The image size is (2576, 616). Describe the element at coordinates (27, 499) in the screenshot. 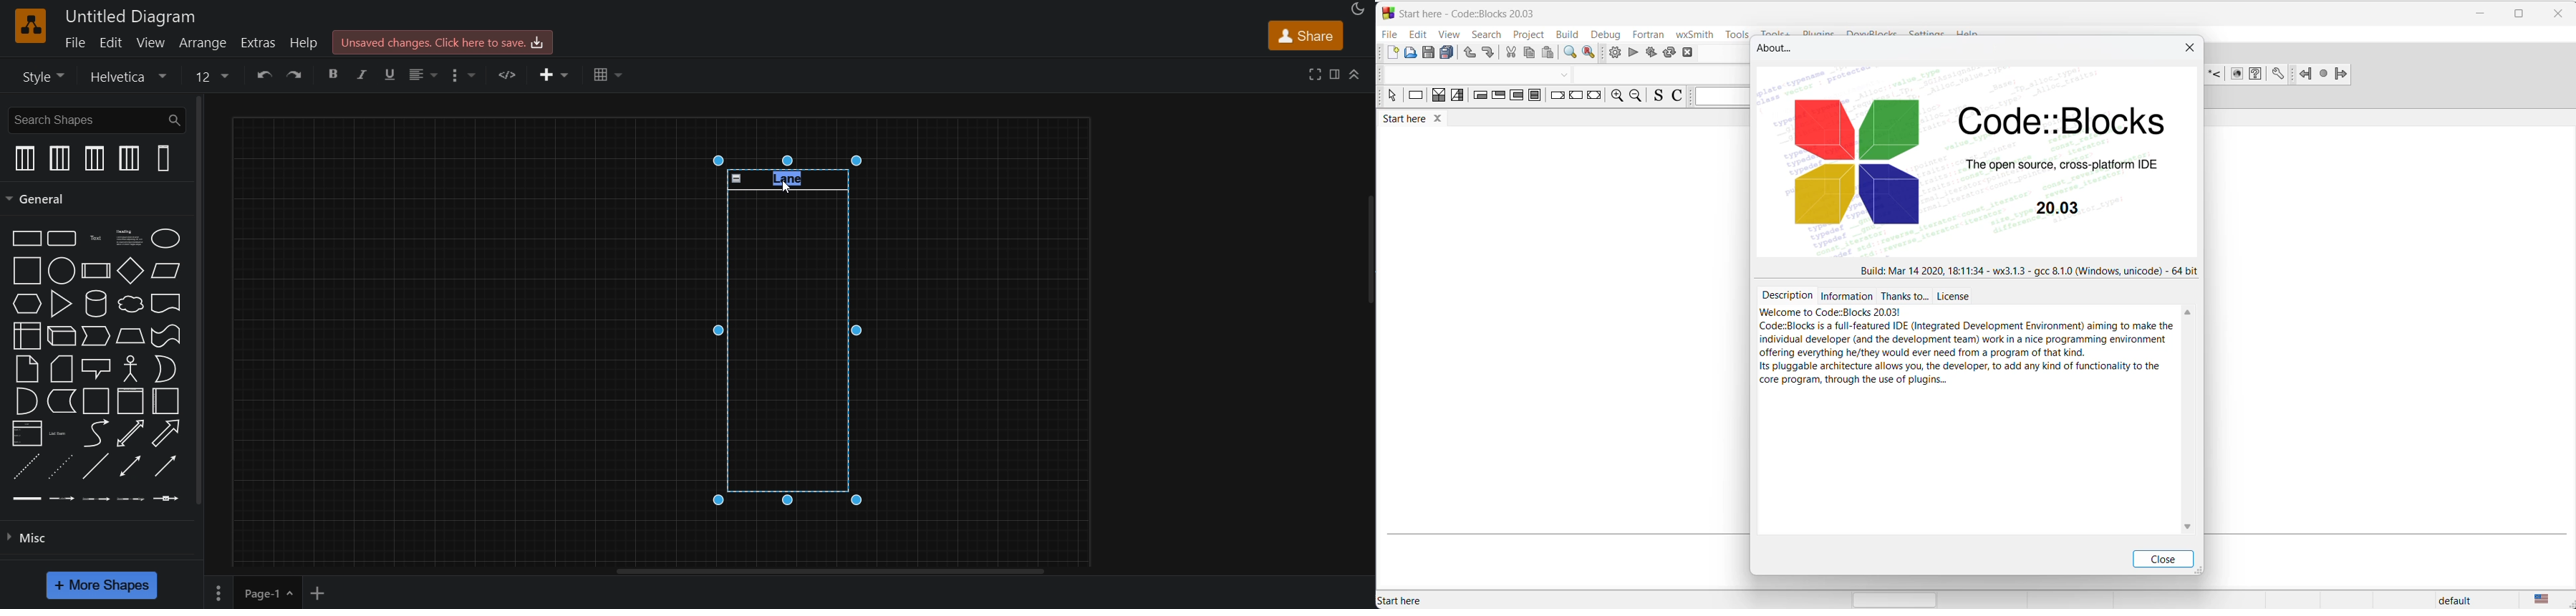

I see `link` at that location.